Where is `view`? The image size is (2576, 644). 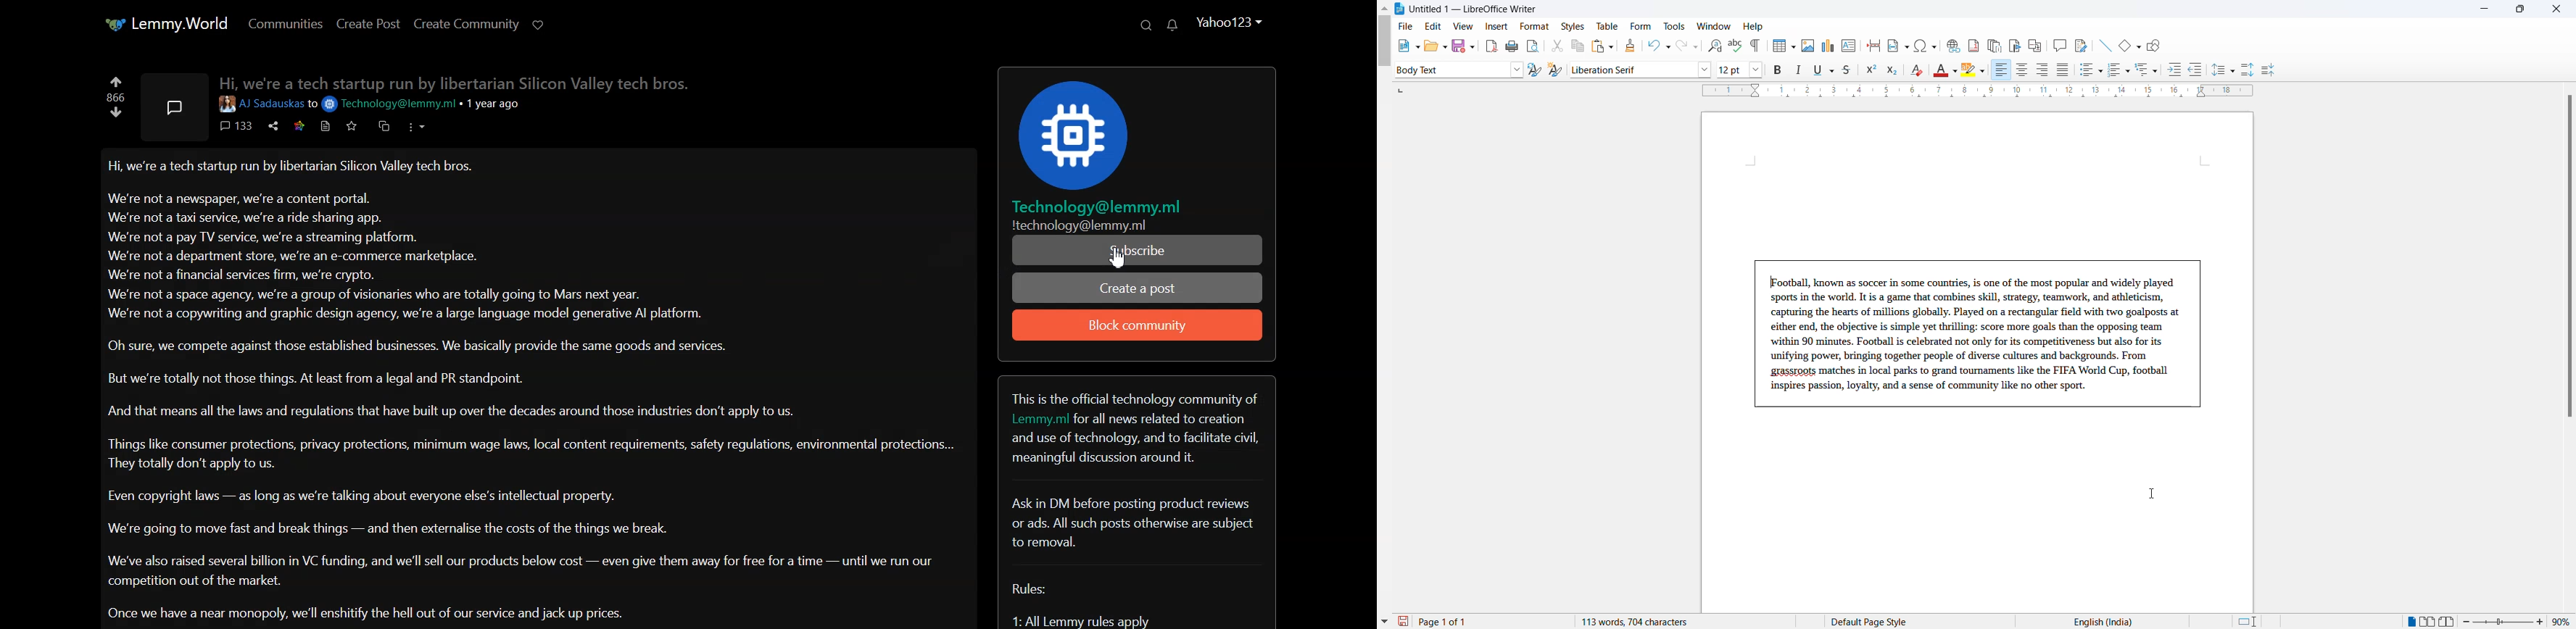 view is located at coordinates (1465, 26).